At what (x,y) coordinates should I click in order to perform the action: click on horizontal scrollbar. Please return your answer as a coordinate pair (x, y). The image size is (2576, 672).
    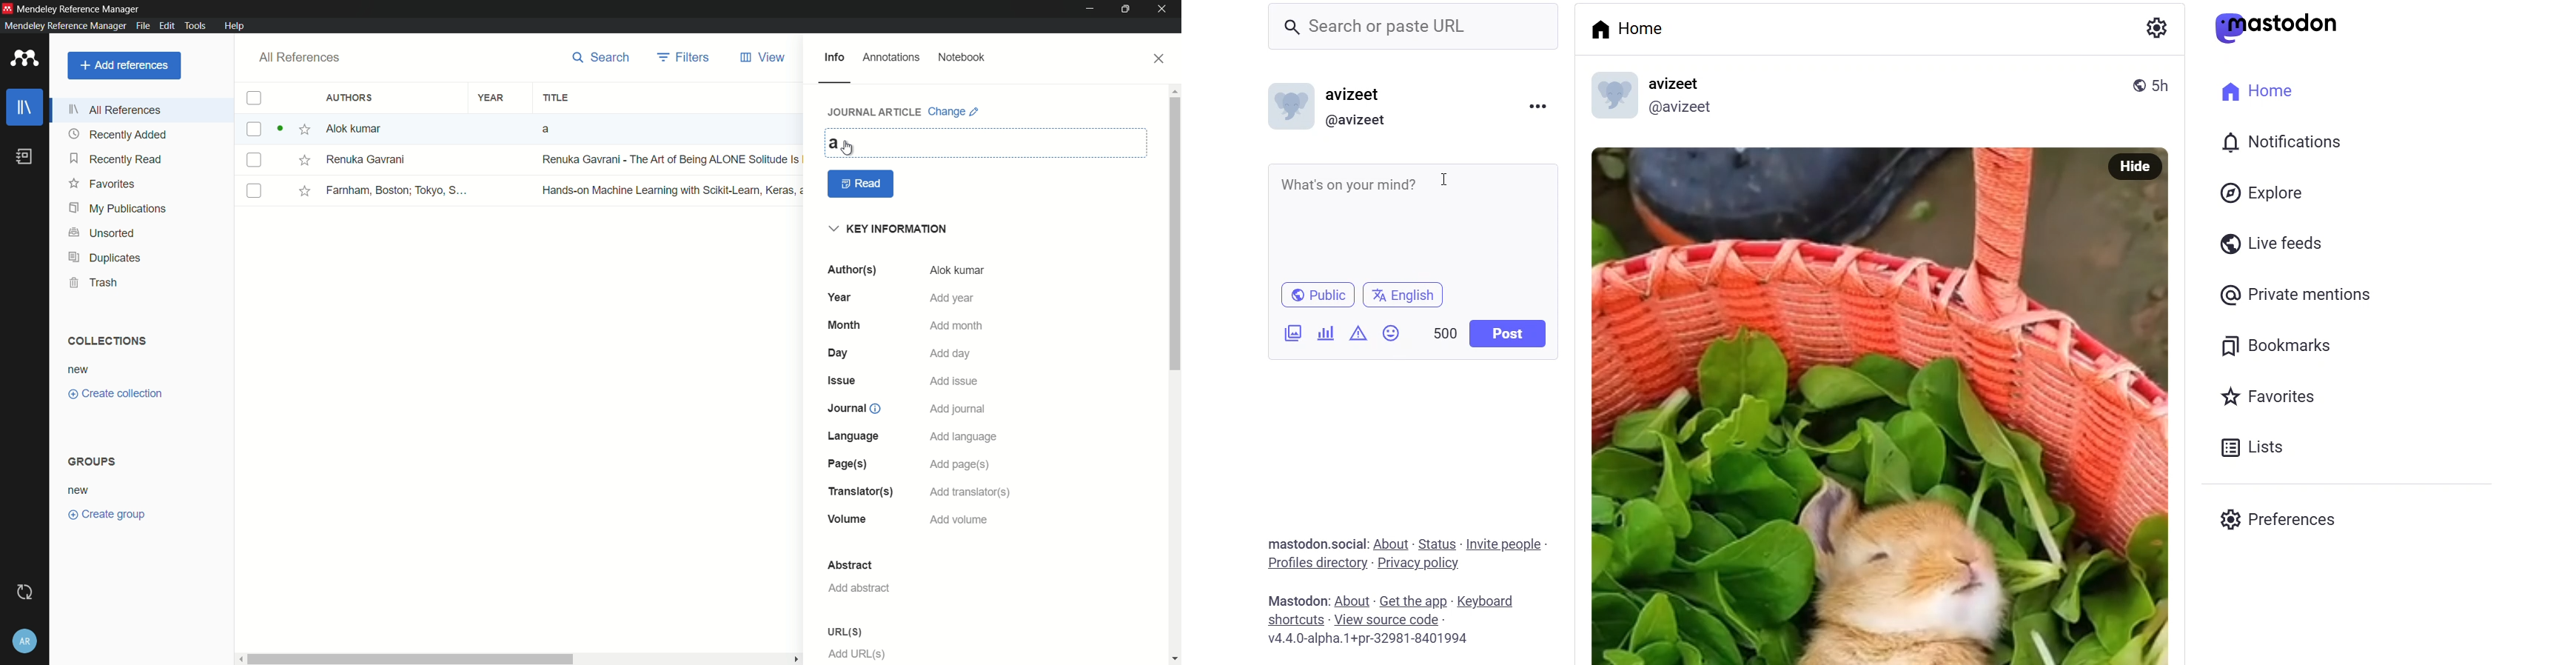
    Looking at the image, I should click on (521, 659).